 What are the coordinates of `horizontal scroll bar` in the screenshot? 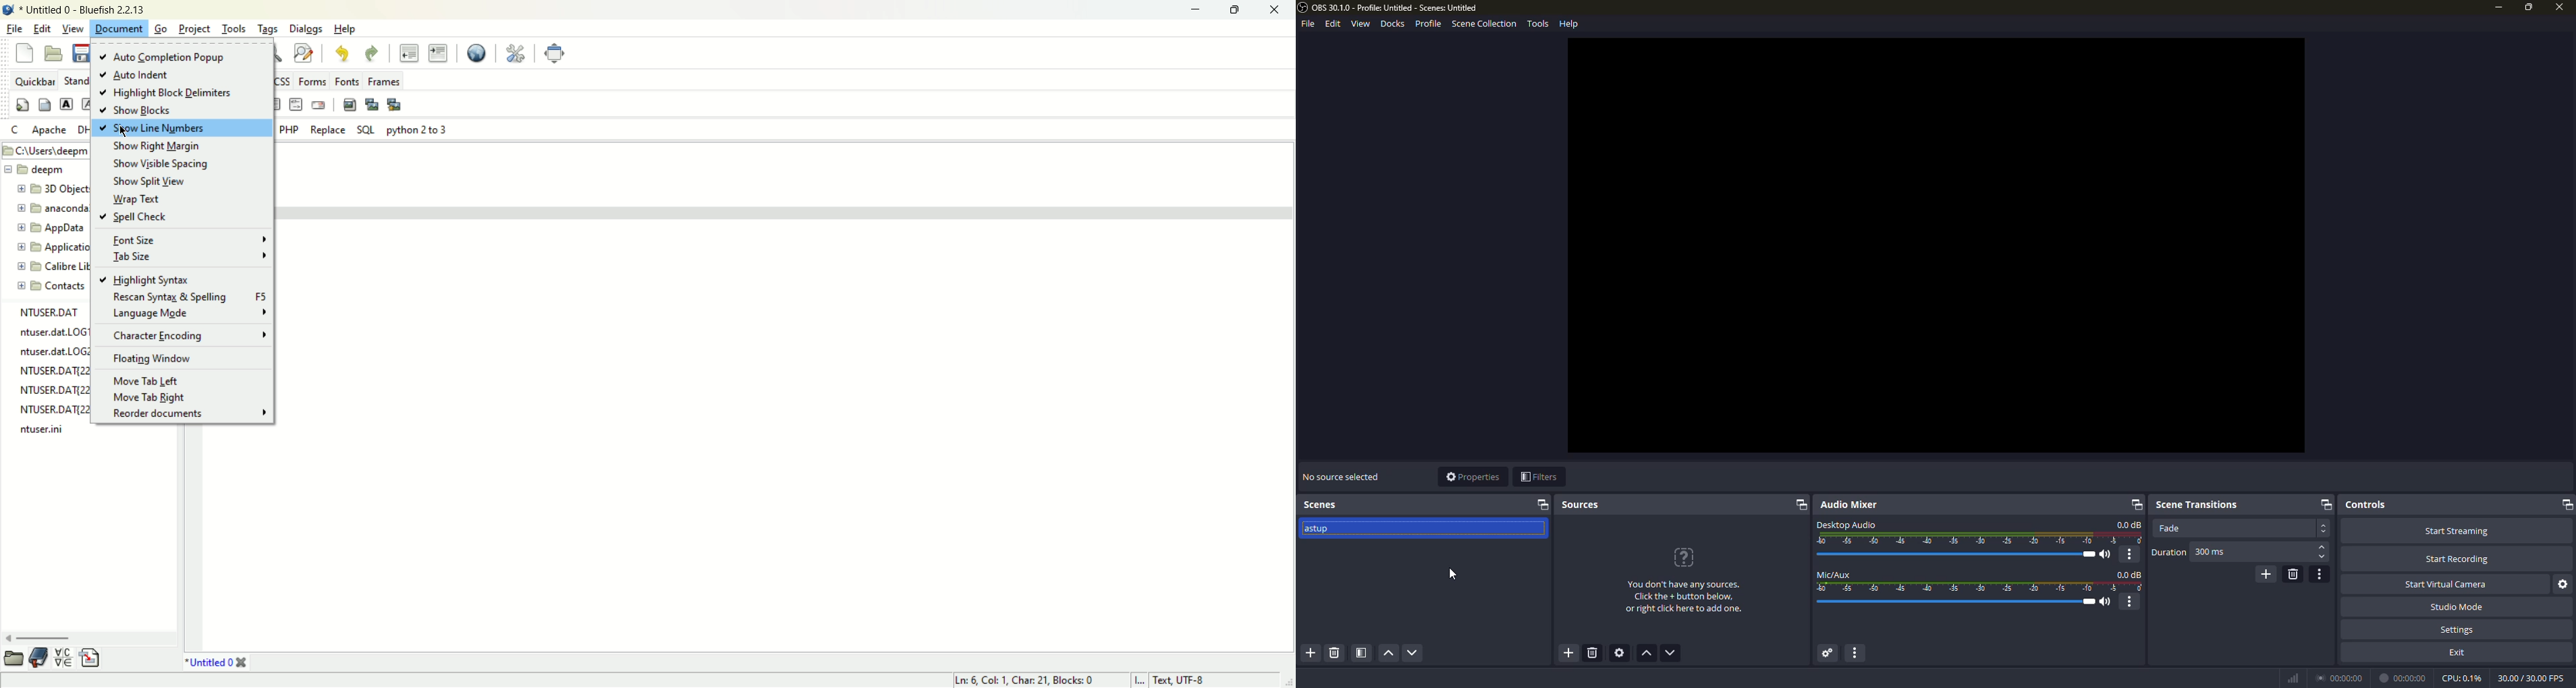 It's located at (84, 639).